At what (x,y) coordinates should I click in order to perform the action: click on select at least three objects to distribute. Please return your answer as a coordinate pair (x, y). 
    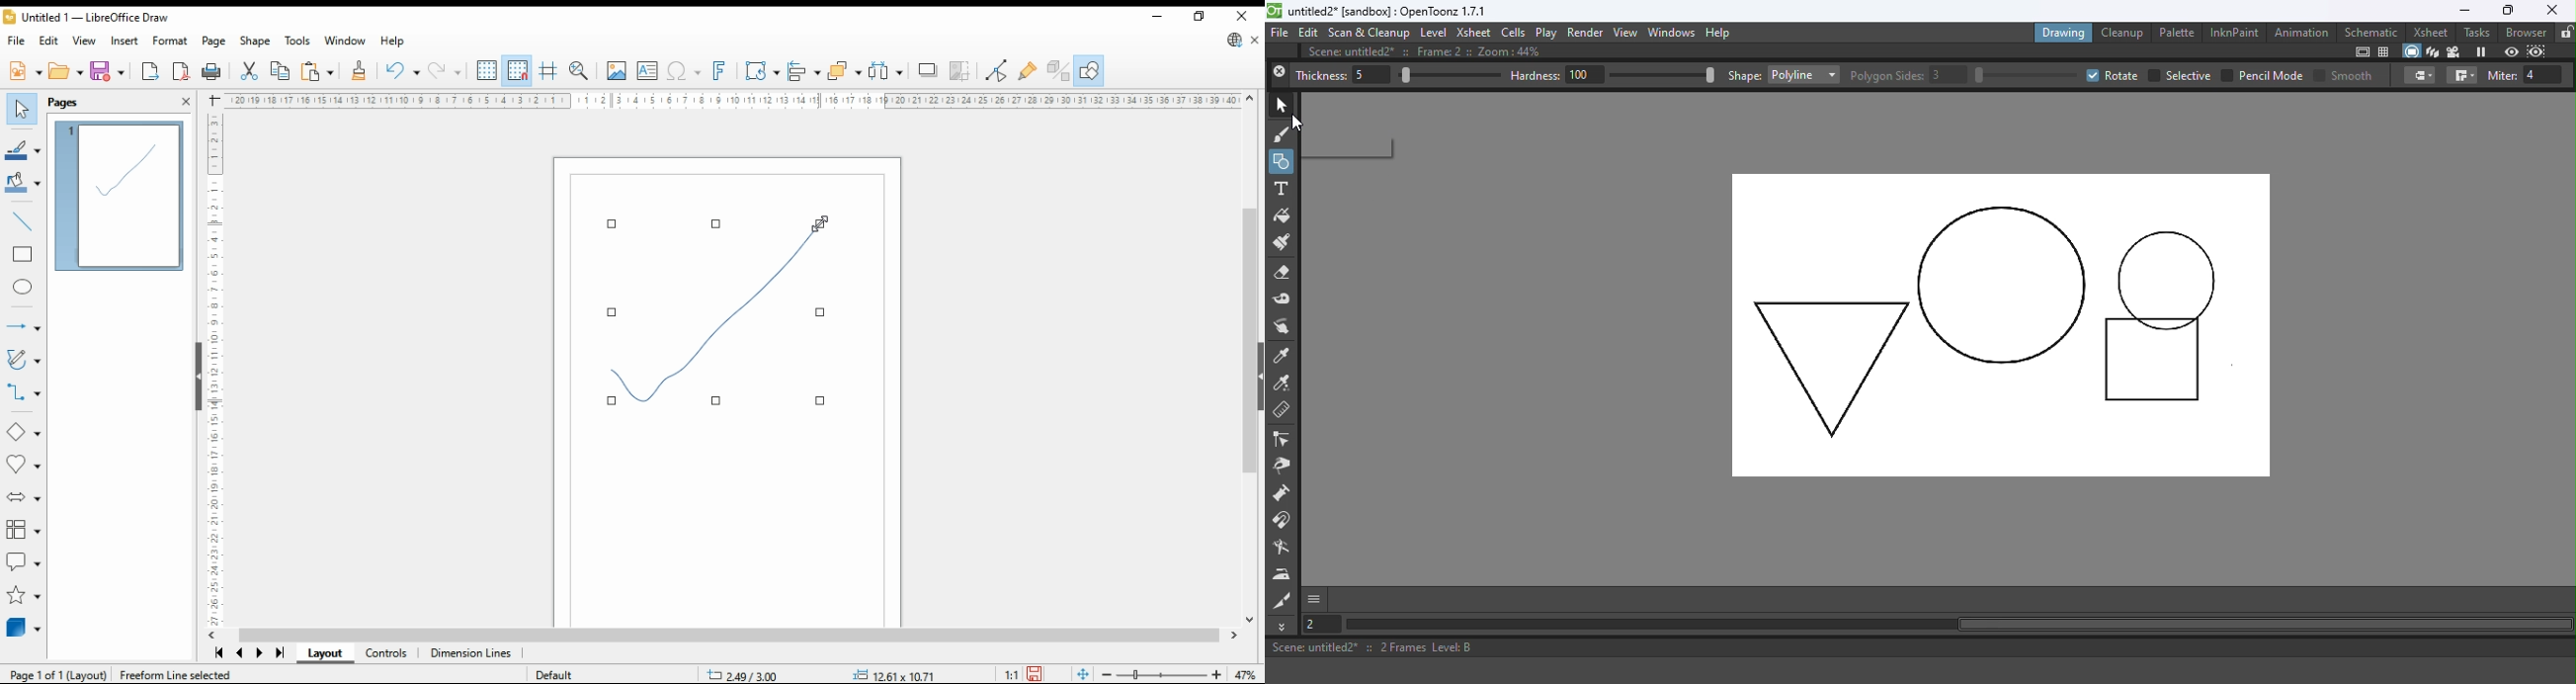
    Looking at the image, I should click on (885, 71).